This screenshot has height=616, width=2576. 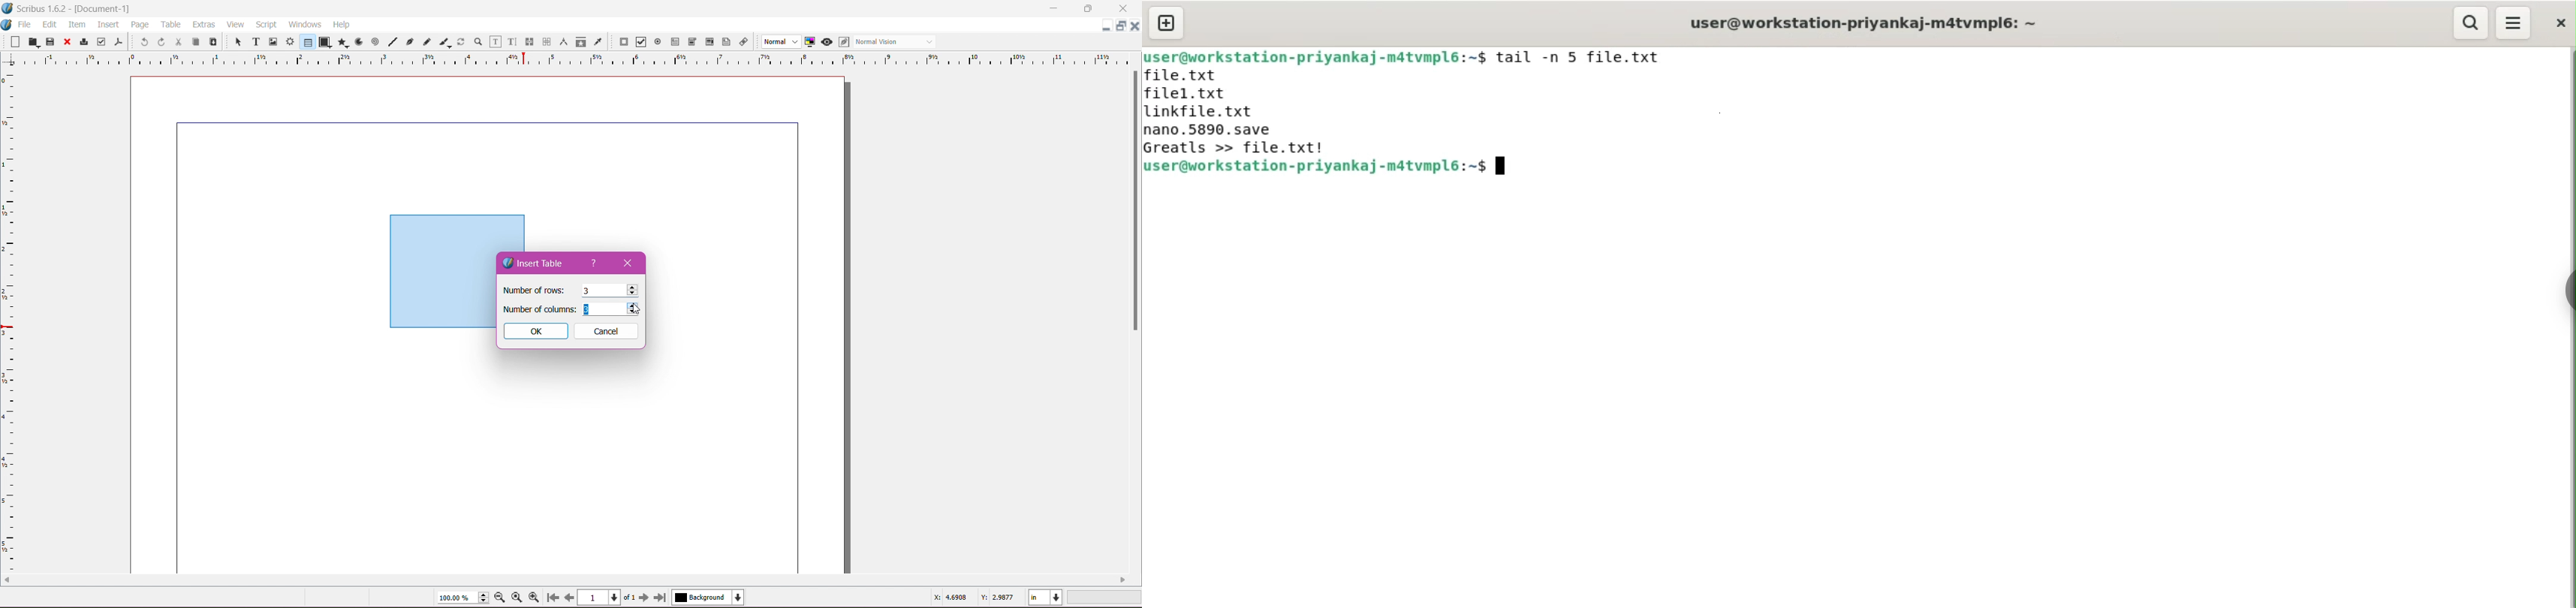 I want to click on Render Frame, so click(x=290, y=42).